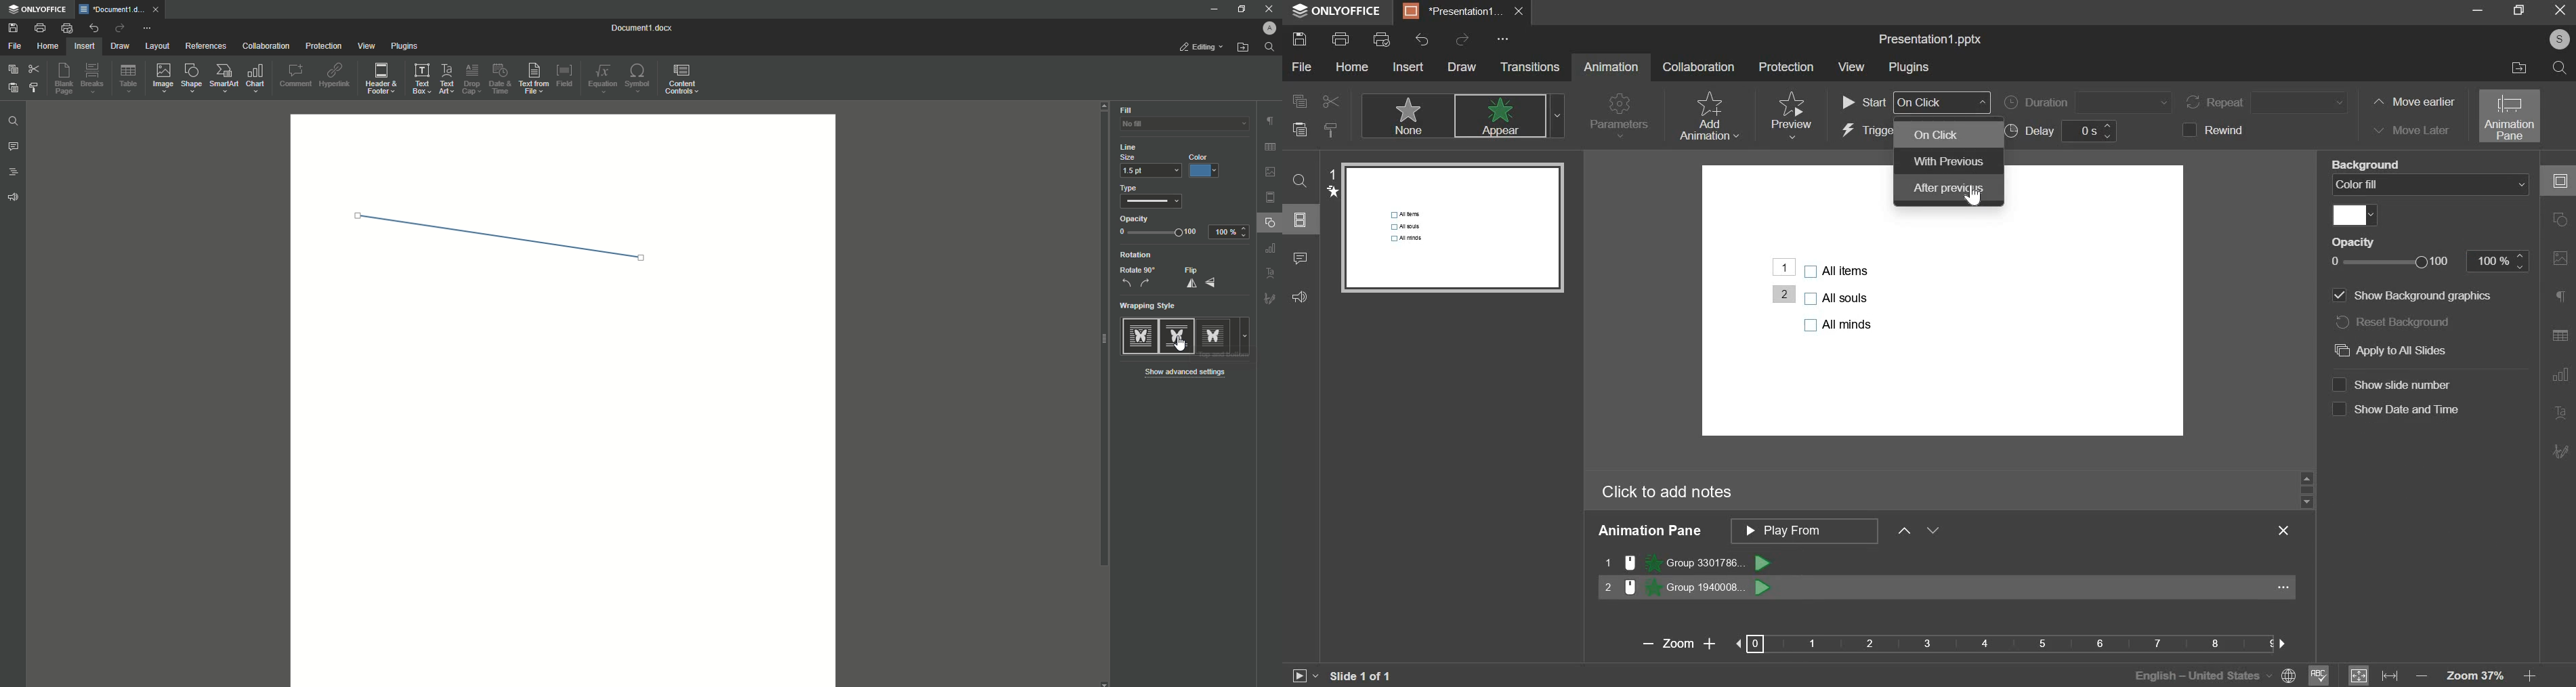  I want to click on rewind, so click(2219, 129).